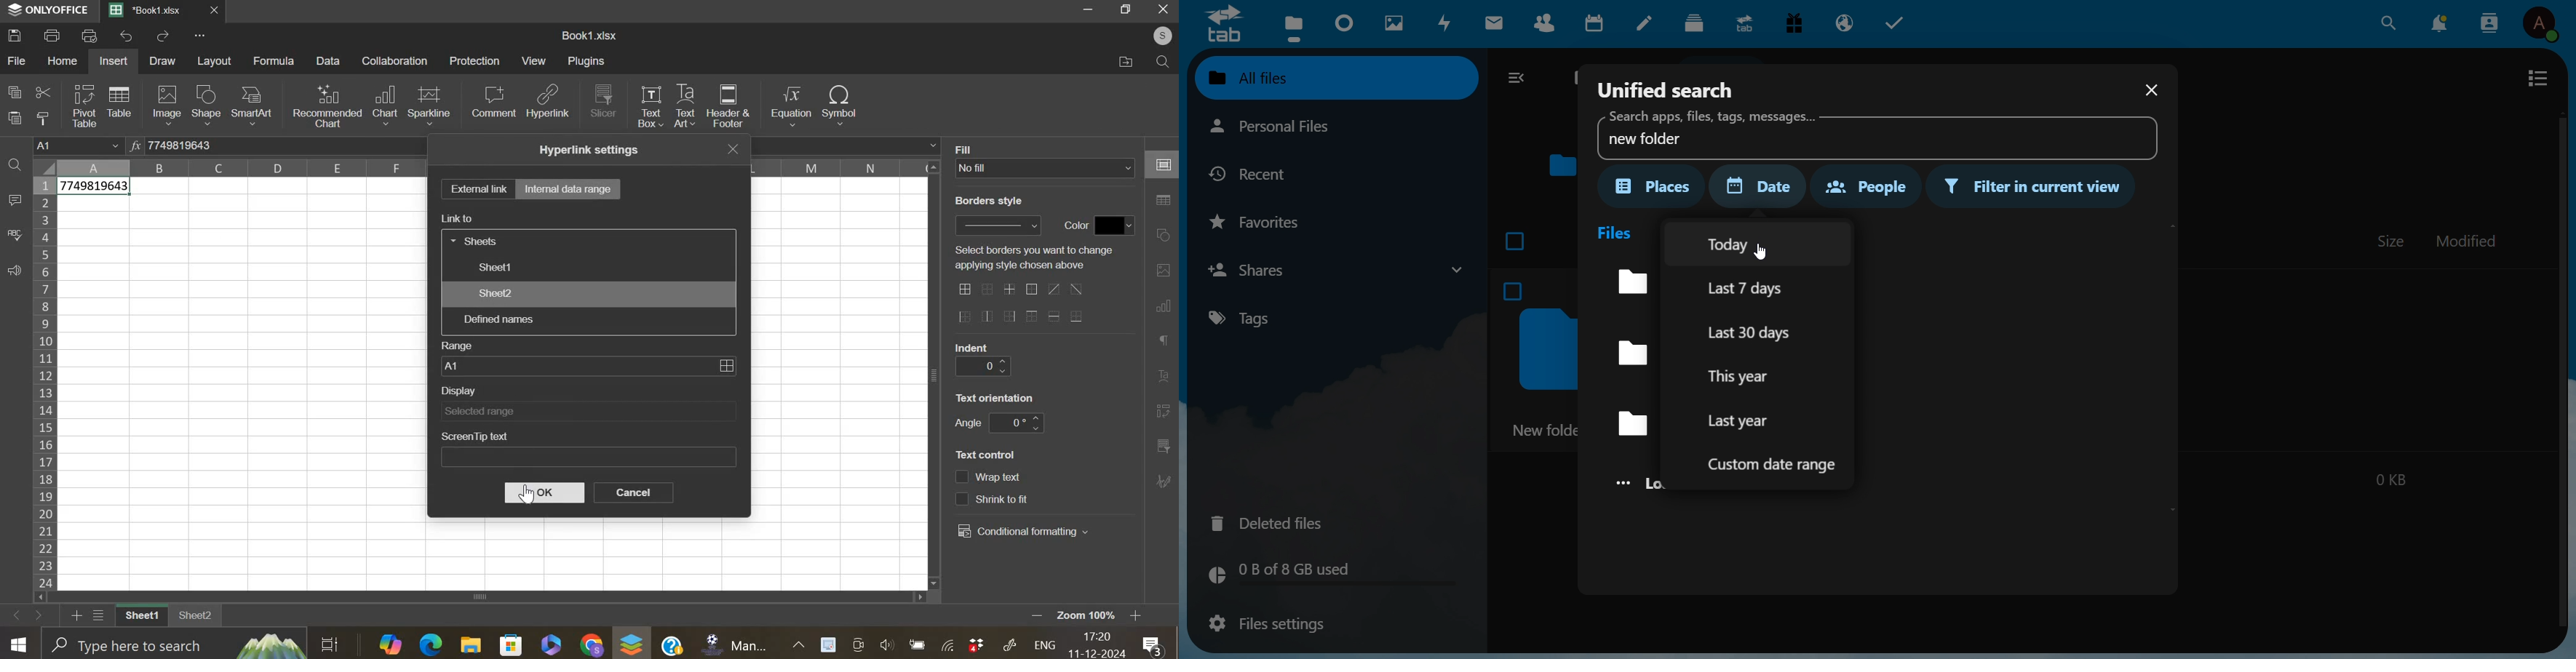  I want to click on collaboration, so click(396, 60).